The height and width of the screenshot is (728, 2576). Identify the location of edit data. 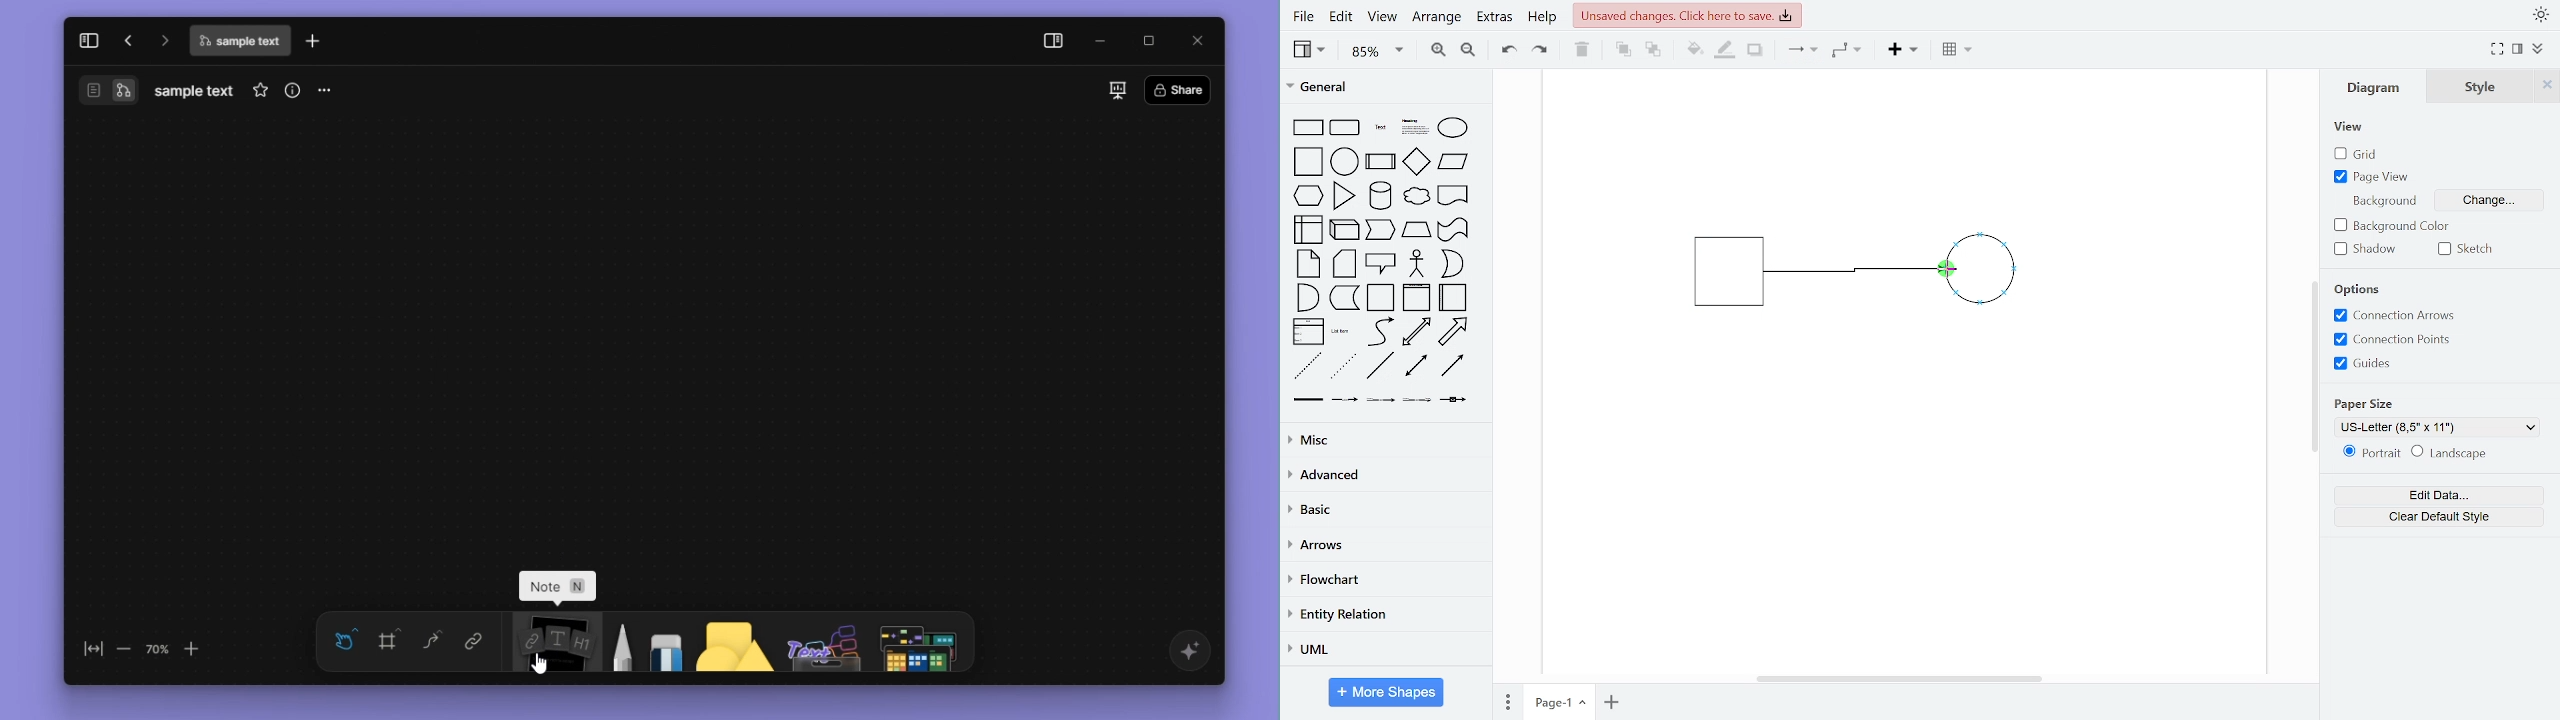
(2438, 496).